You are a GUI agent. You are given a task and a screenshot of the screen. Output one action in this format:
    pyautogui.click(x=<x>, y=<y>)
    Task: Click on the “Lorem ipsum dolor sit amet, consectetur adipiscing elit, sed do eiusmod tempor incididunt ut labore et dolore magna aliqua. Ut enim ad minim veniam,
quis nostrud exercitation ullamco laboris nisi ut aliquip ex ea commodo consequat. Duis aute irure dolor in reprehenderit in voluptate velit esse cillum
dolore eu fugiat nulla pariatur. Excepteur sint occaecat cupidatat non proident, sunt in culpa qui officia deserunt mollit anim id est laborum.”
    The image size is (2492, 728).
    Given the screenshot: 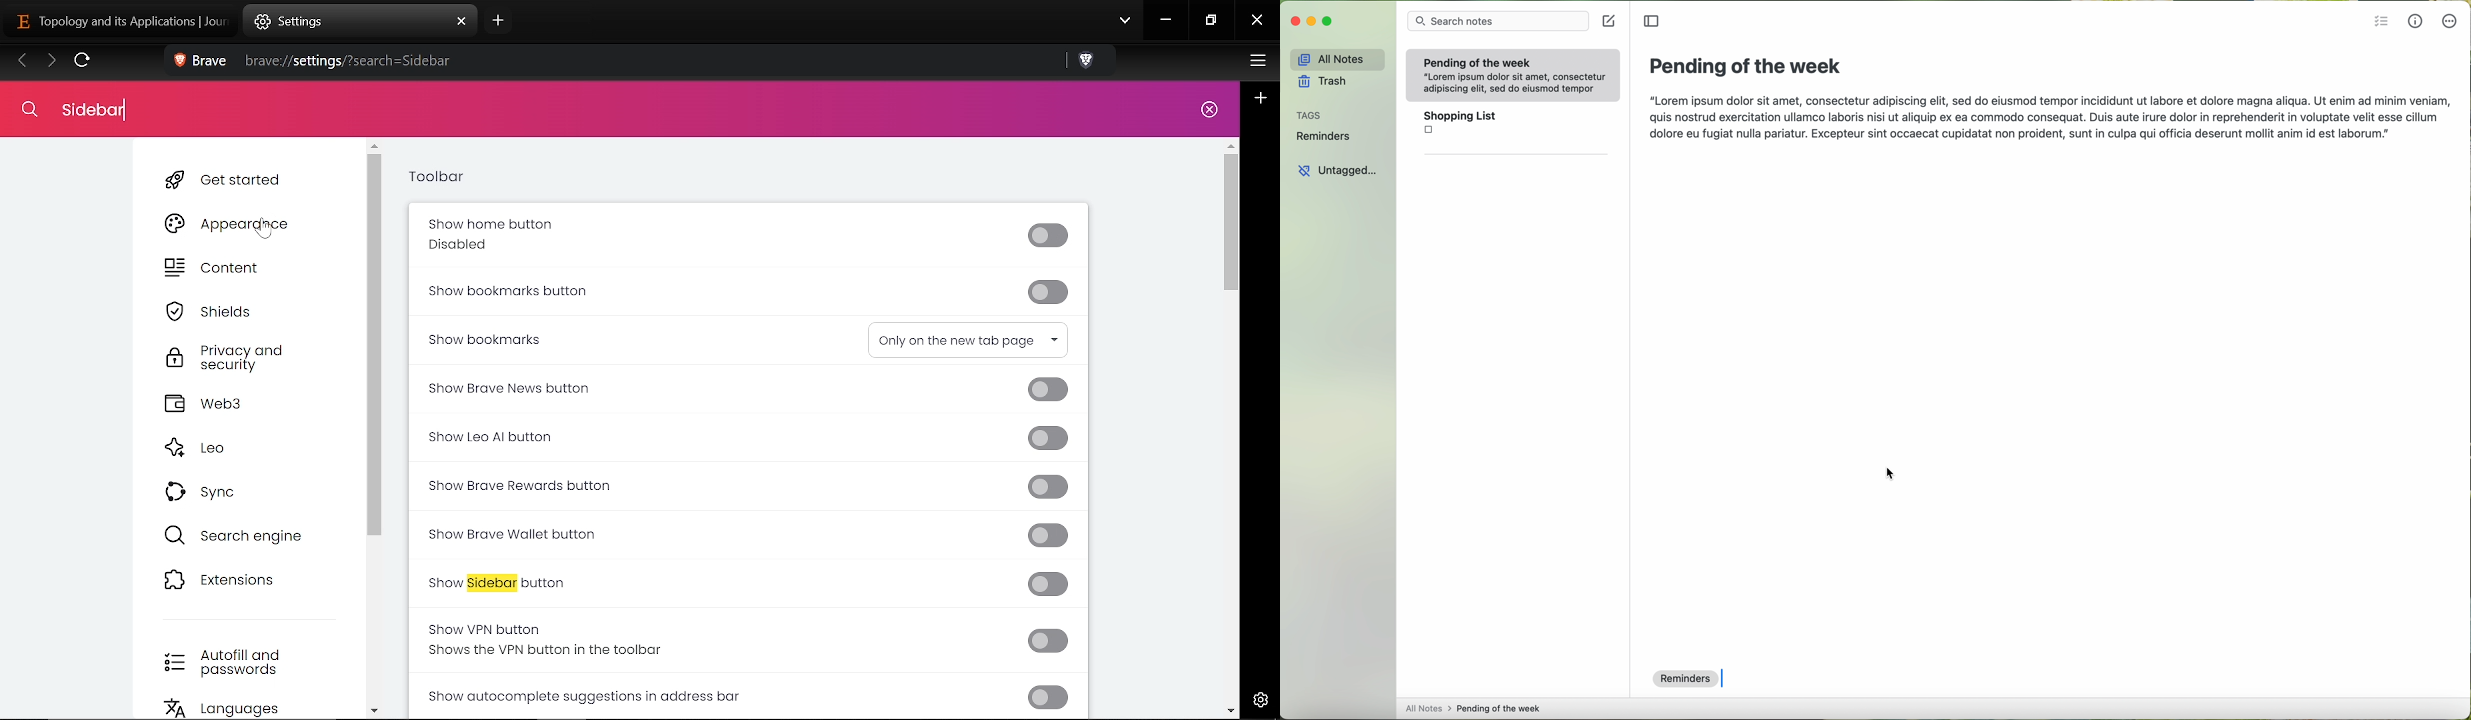 What is the action you would take?
    pyautogui.click(x=2047, y=119)
    